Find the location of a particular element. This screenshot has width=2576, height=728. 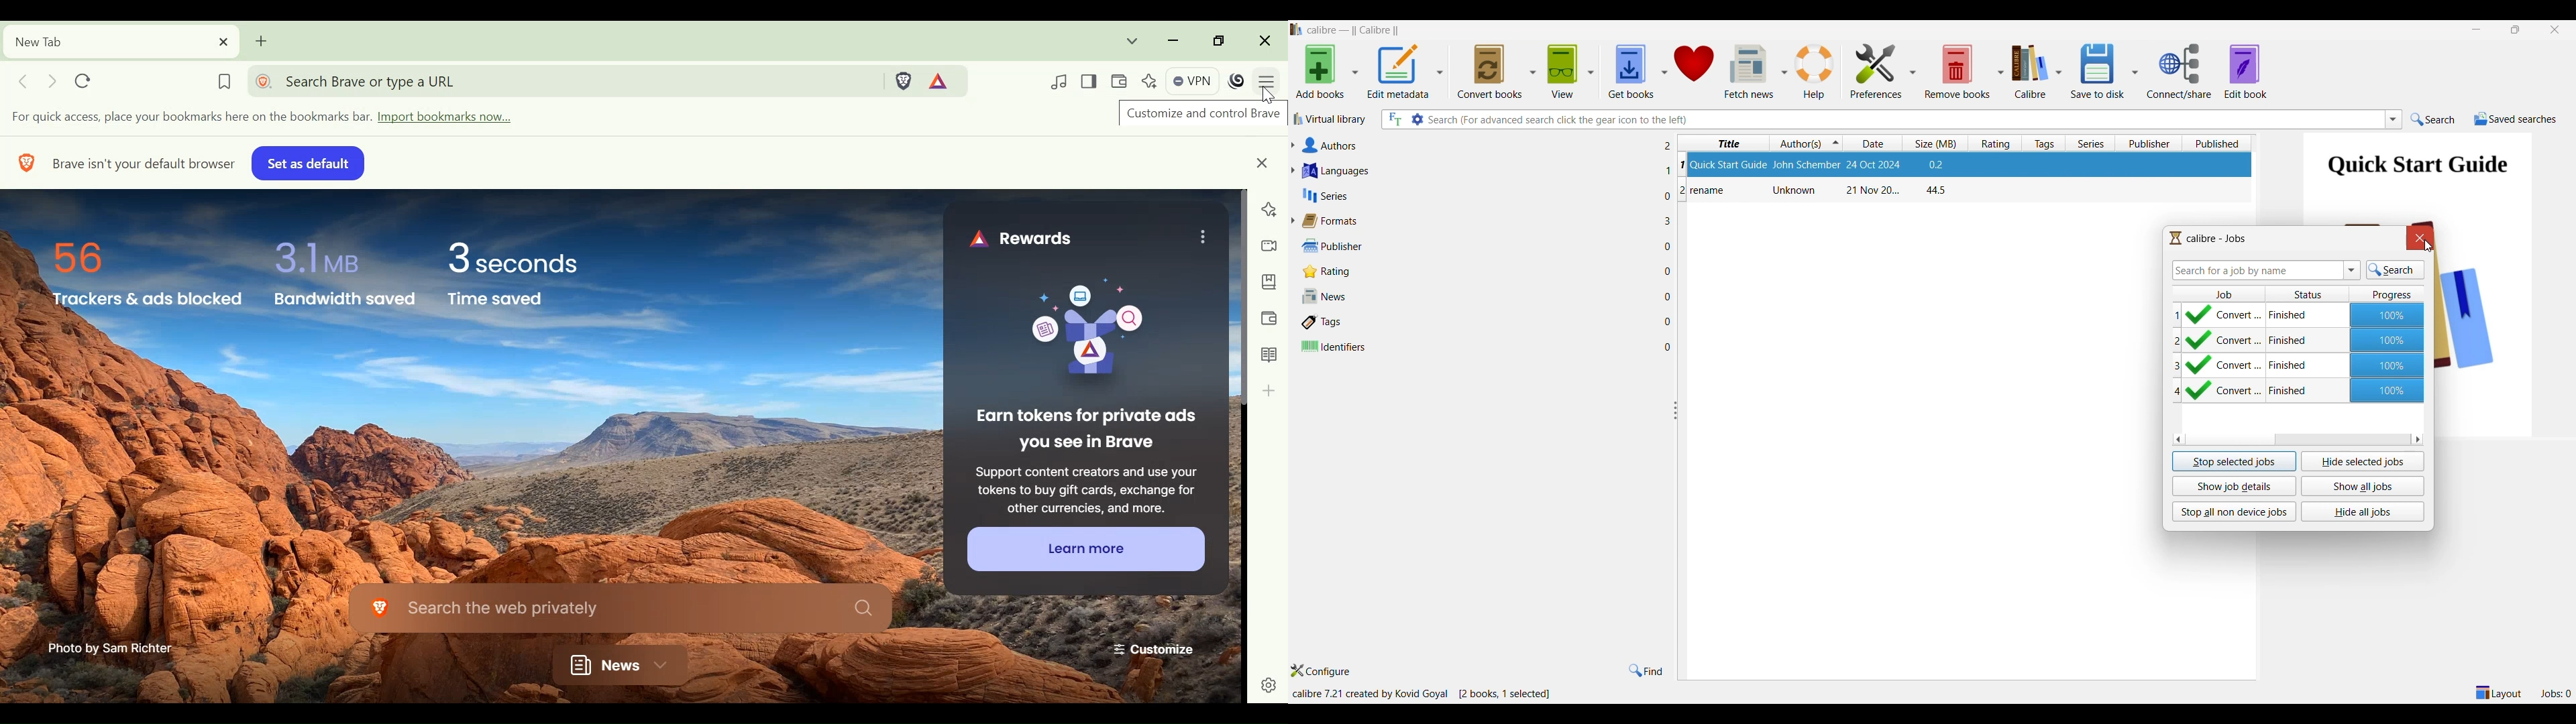

Author(s) column, current sorting is located at coordinates (1806, 143).